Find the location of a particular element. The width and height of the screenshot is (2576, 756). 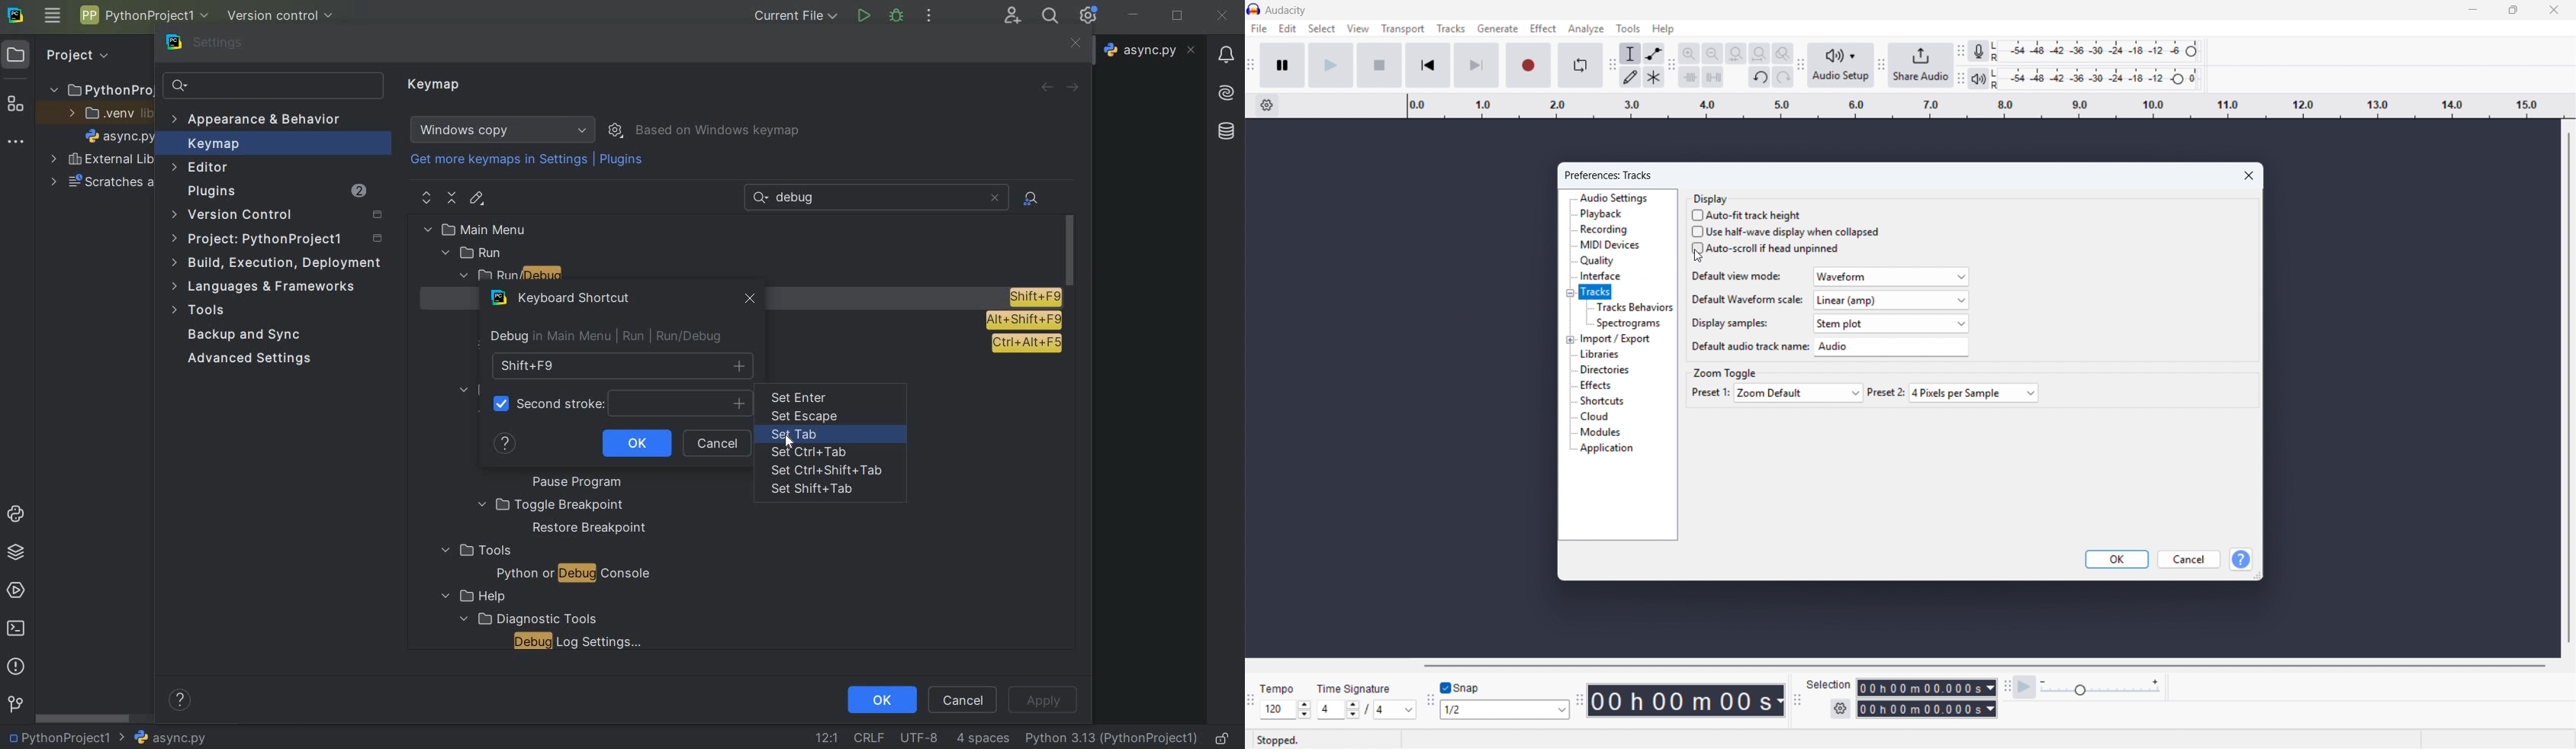

tools is located at coordinates (201, 312).